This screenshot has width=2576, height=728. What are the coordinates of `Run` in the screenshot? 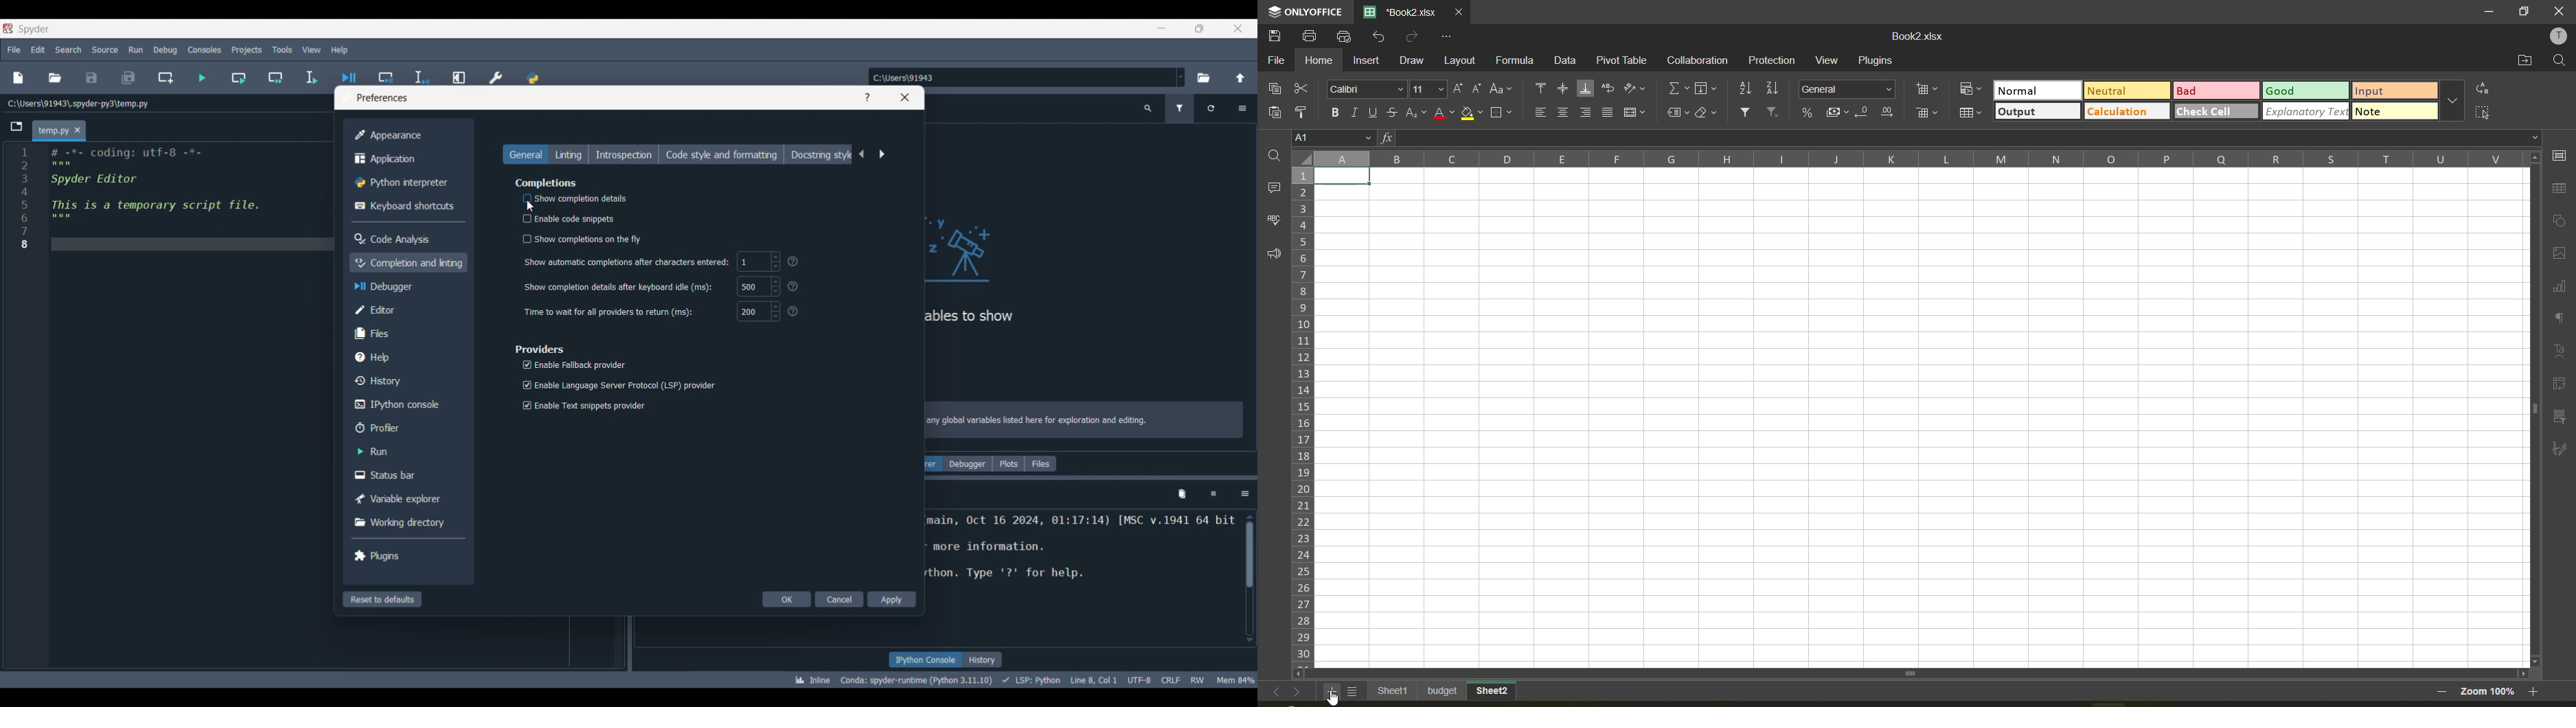 It's located at (405, 451).